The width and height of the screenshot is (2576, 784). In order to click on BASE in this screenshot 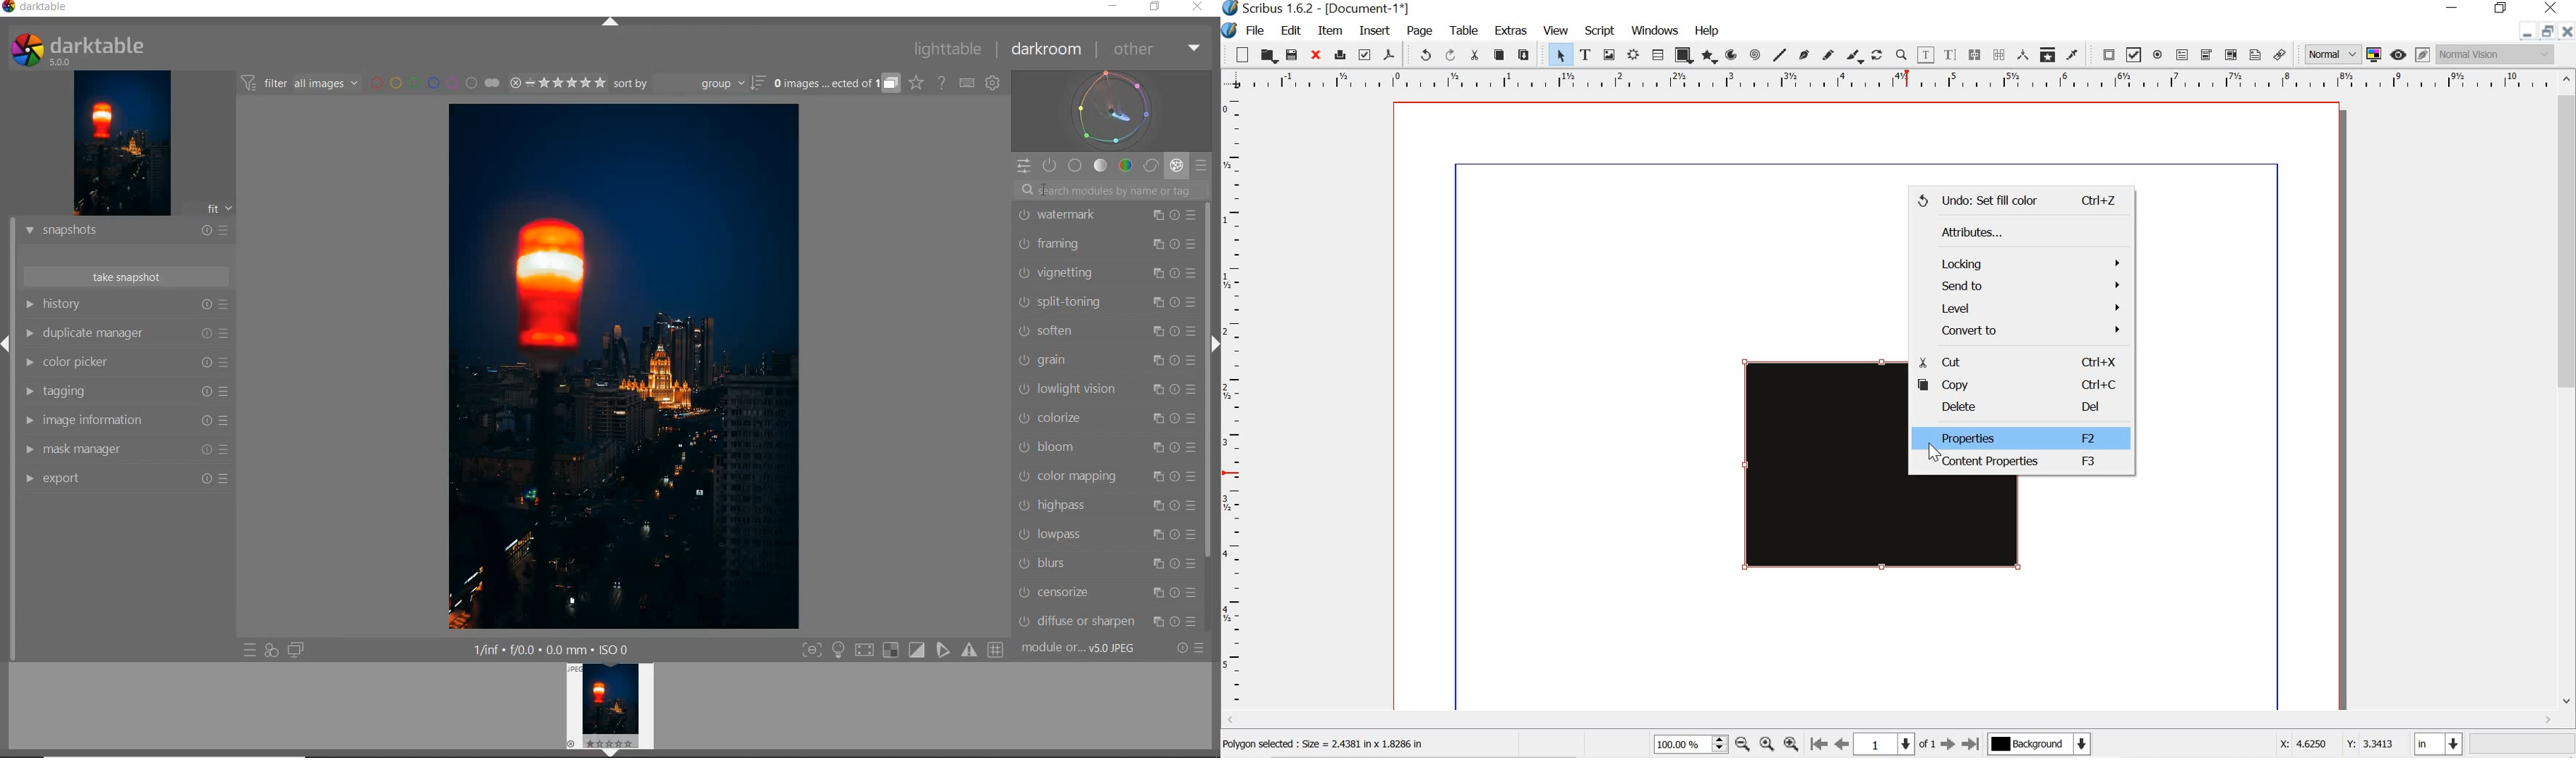, I will do `click(1077, 166)`.